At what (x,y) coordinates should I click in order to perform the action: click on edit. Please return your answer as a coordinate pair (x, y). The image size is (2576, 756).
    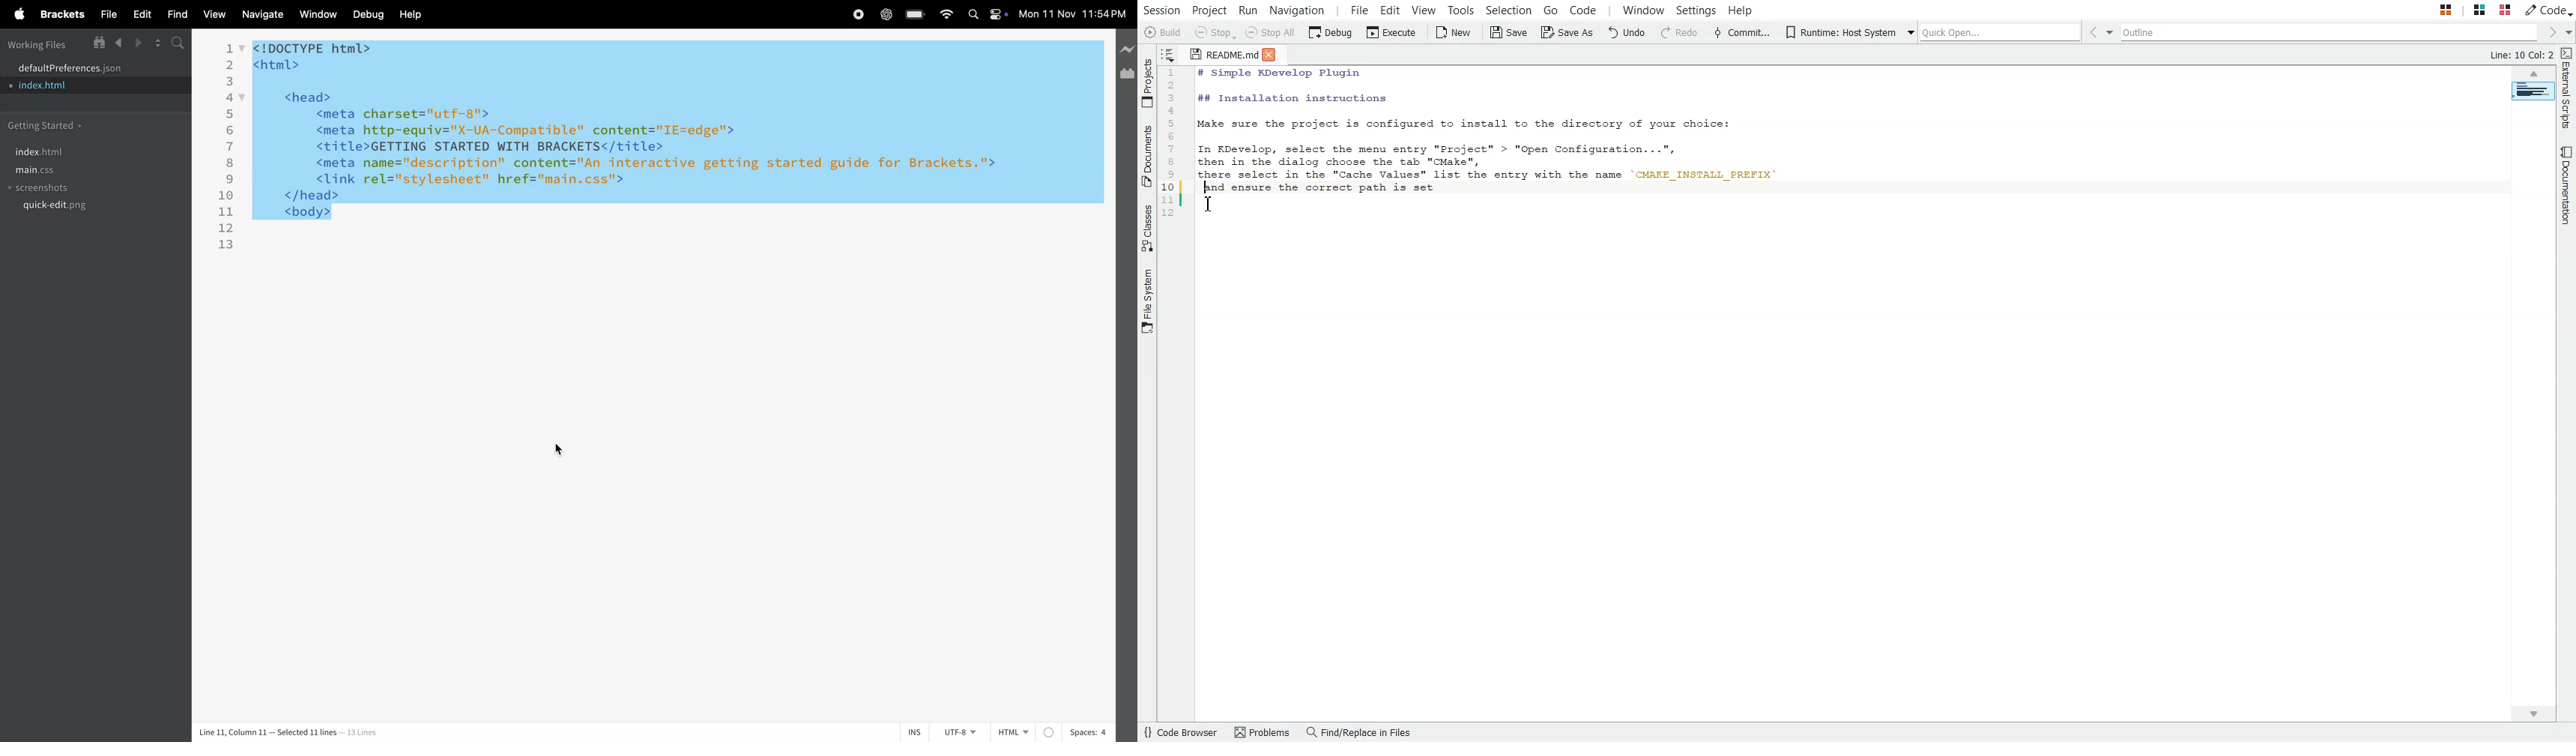
    Looking at the image, I should click on (144, 14).